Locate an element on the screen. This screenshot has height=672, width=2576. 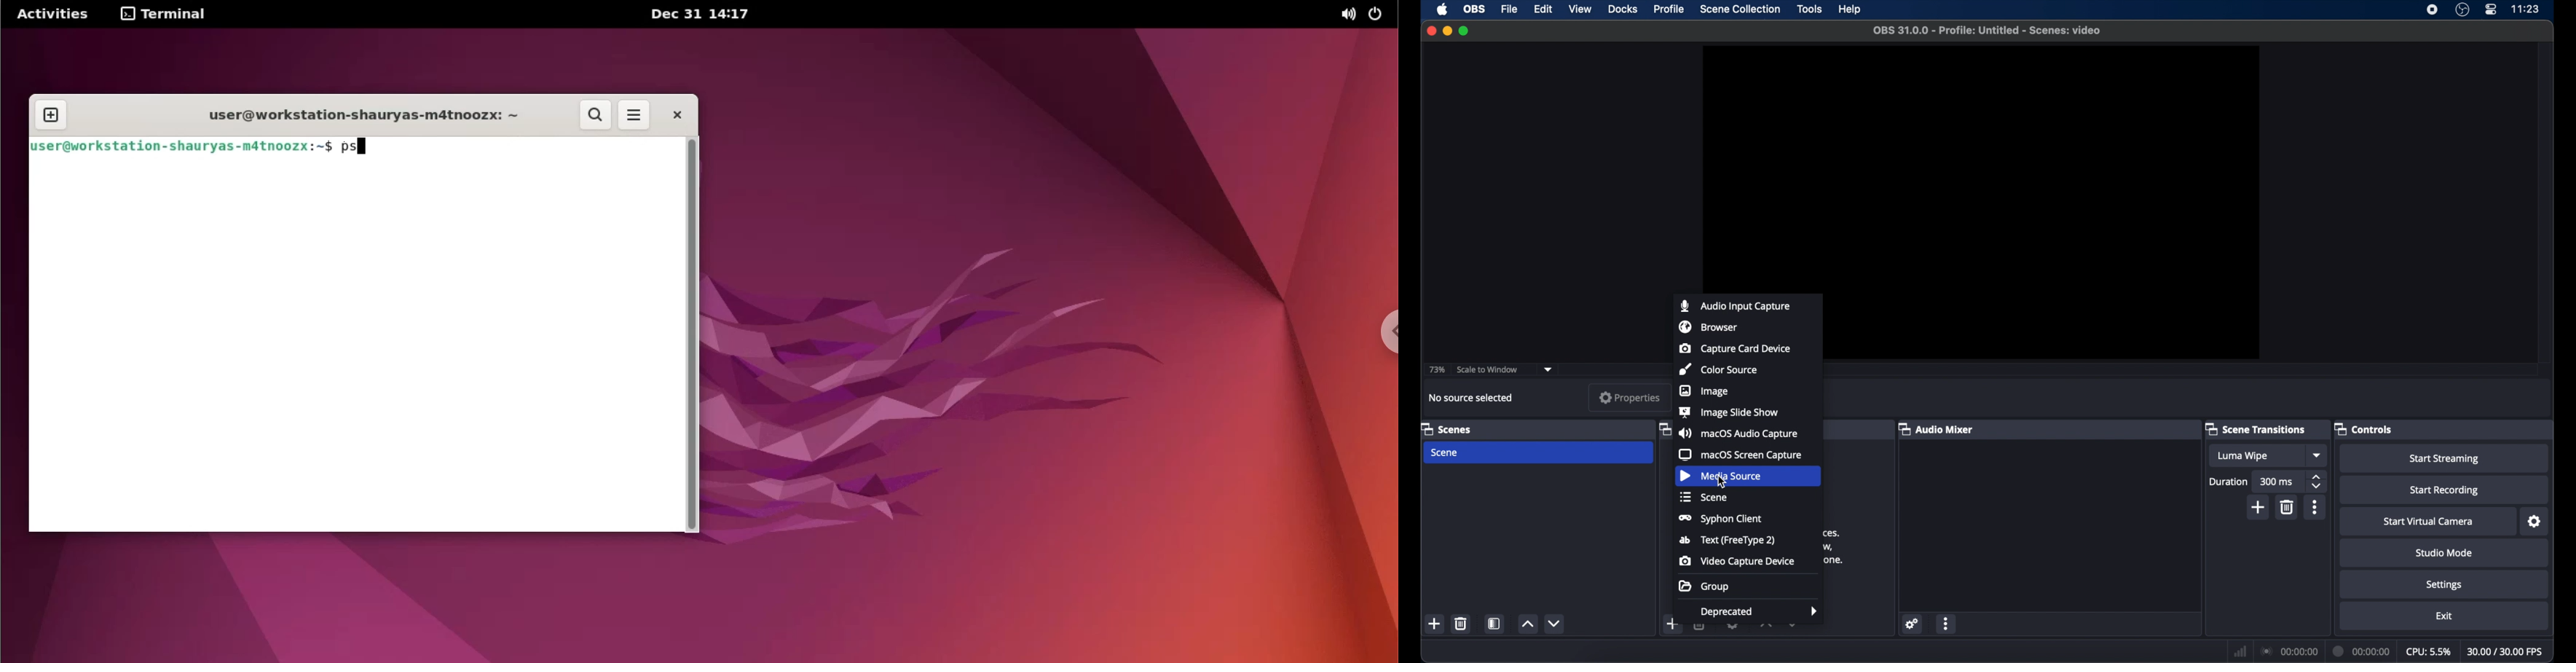
profile is located at coordinates (1670, 9).